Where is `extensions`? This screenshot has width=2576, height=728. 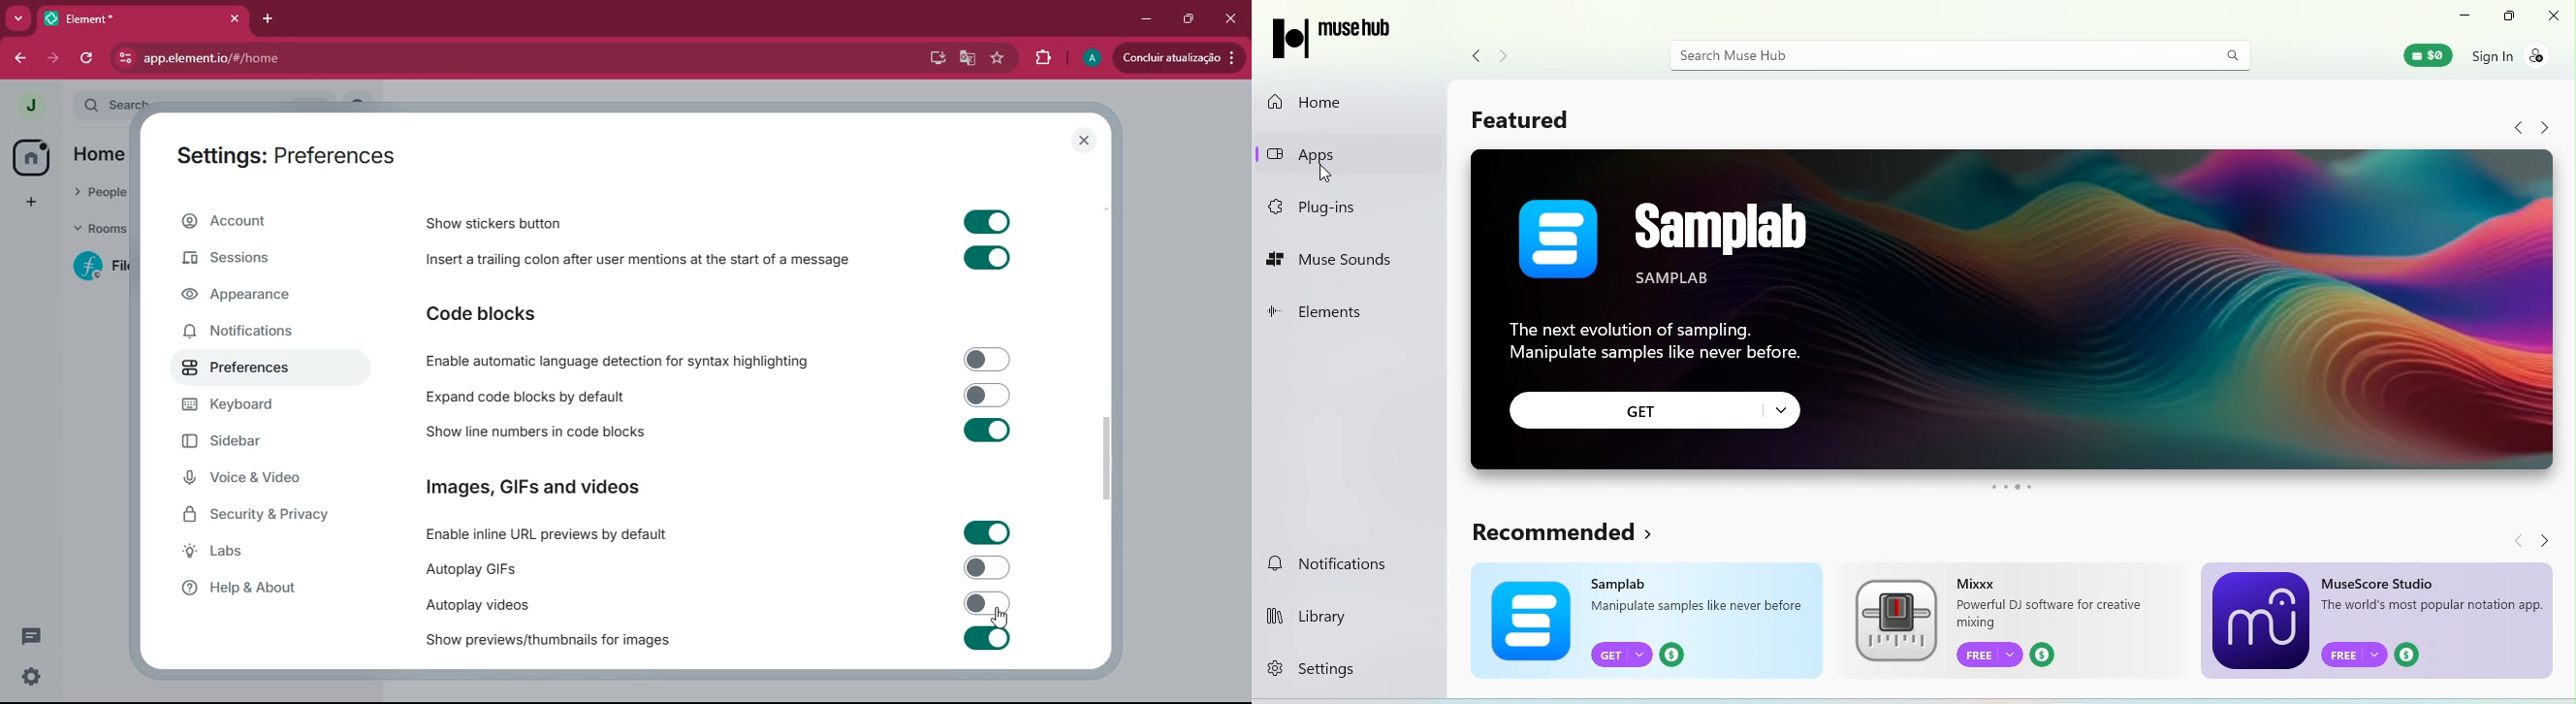
extensions is located at coordinates (1042, 56).